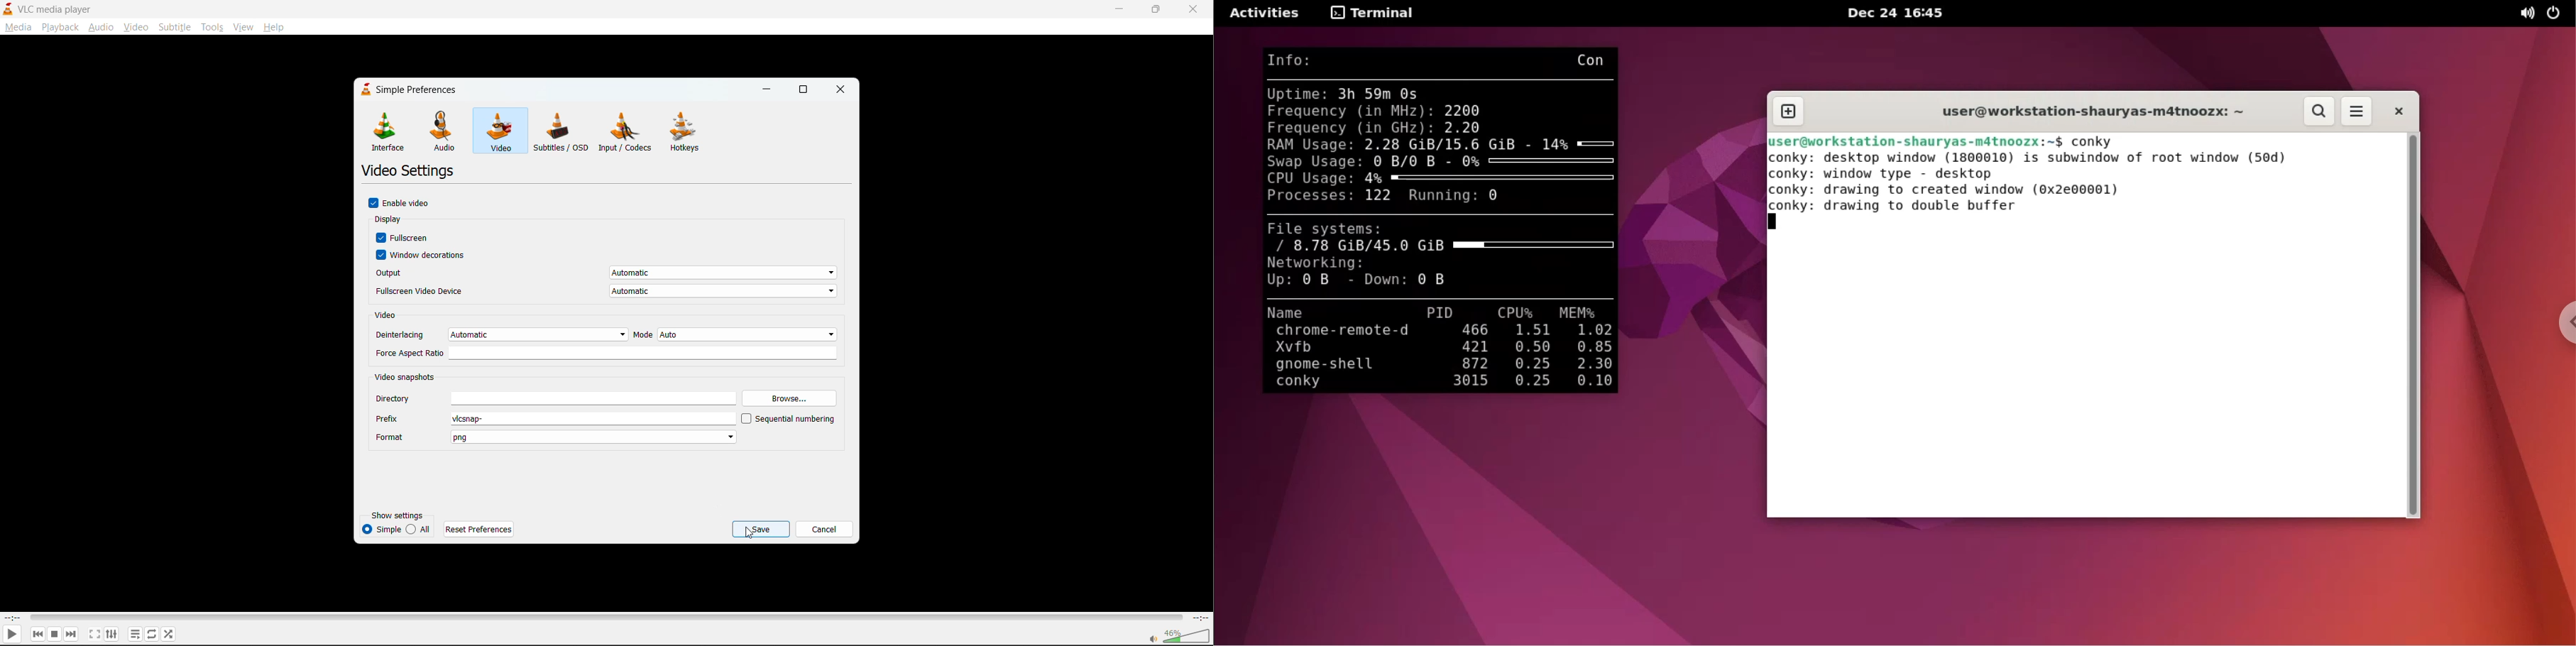 The image size is (2576, 672). Describe the element at coordinates (792, 396) in the screenshot. I see `browse` at that location.